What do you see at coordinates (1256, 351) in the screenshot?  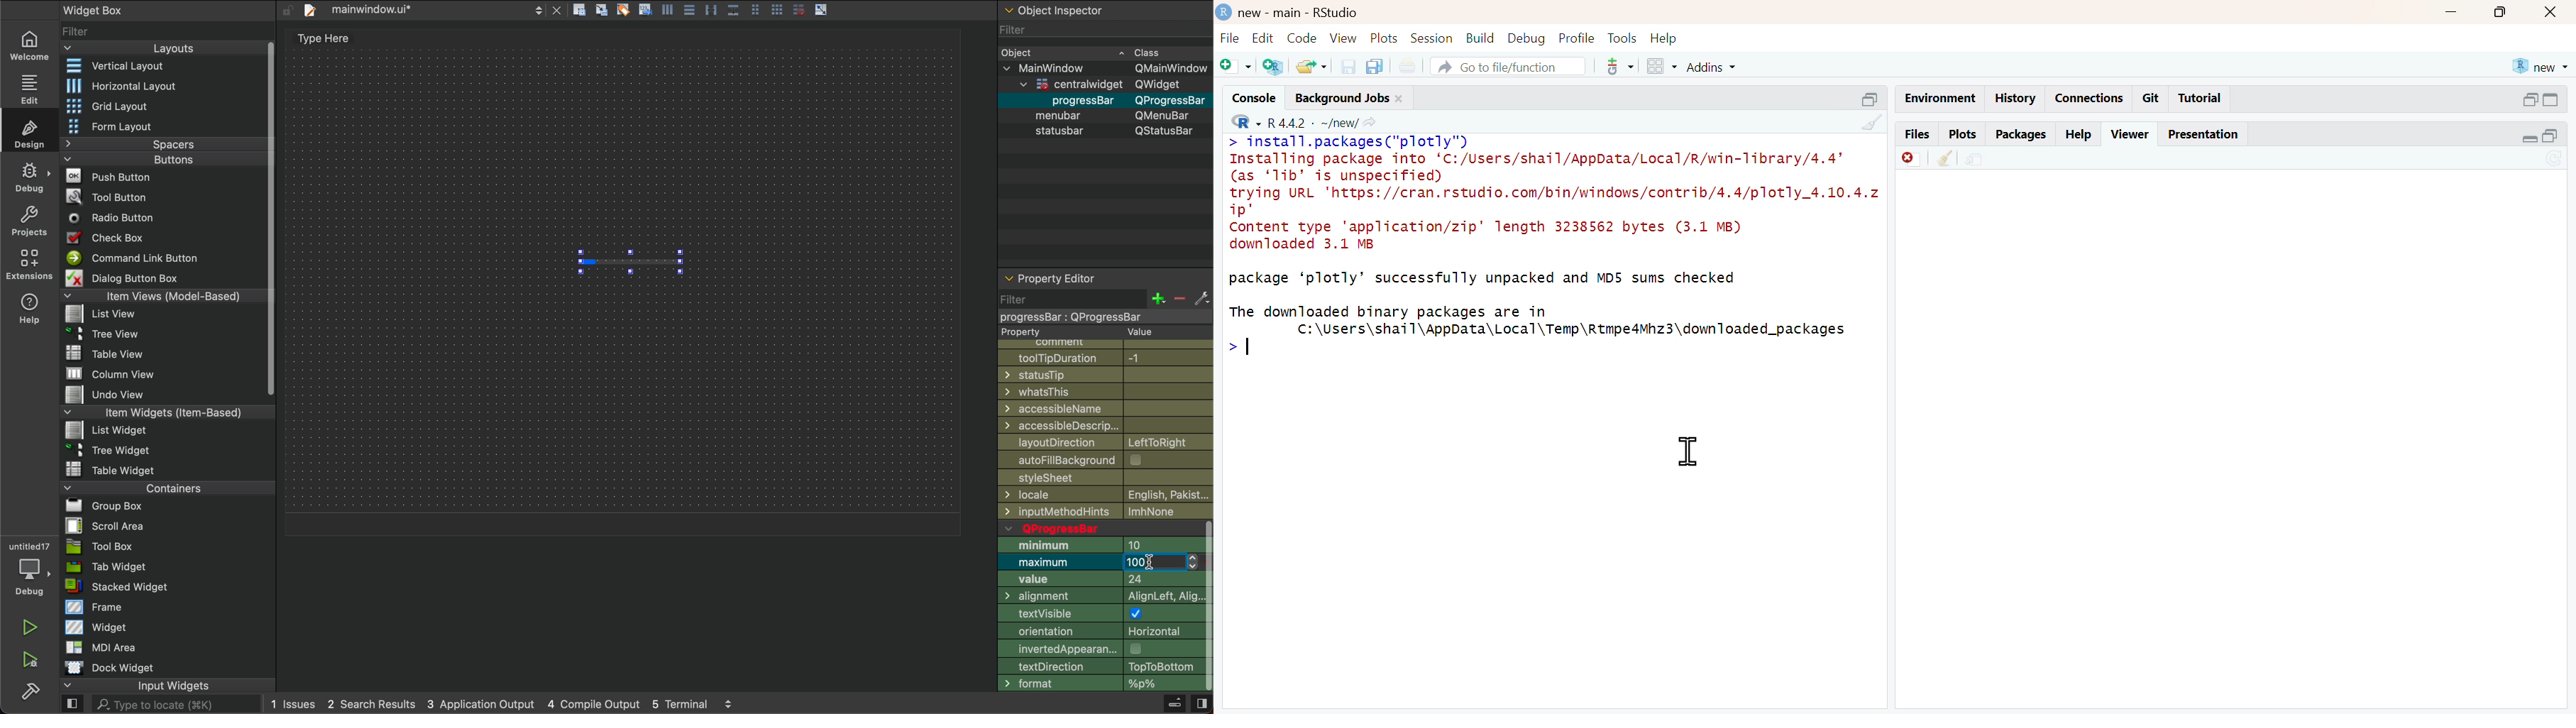 I see `typing cursor` at bounding box center [1256, 351].